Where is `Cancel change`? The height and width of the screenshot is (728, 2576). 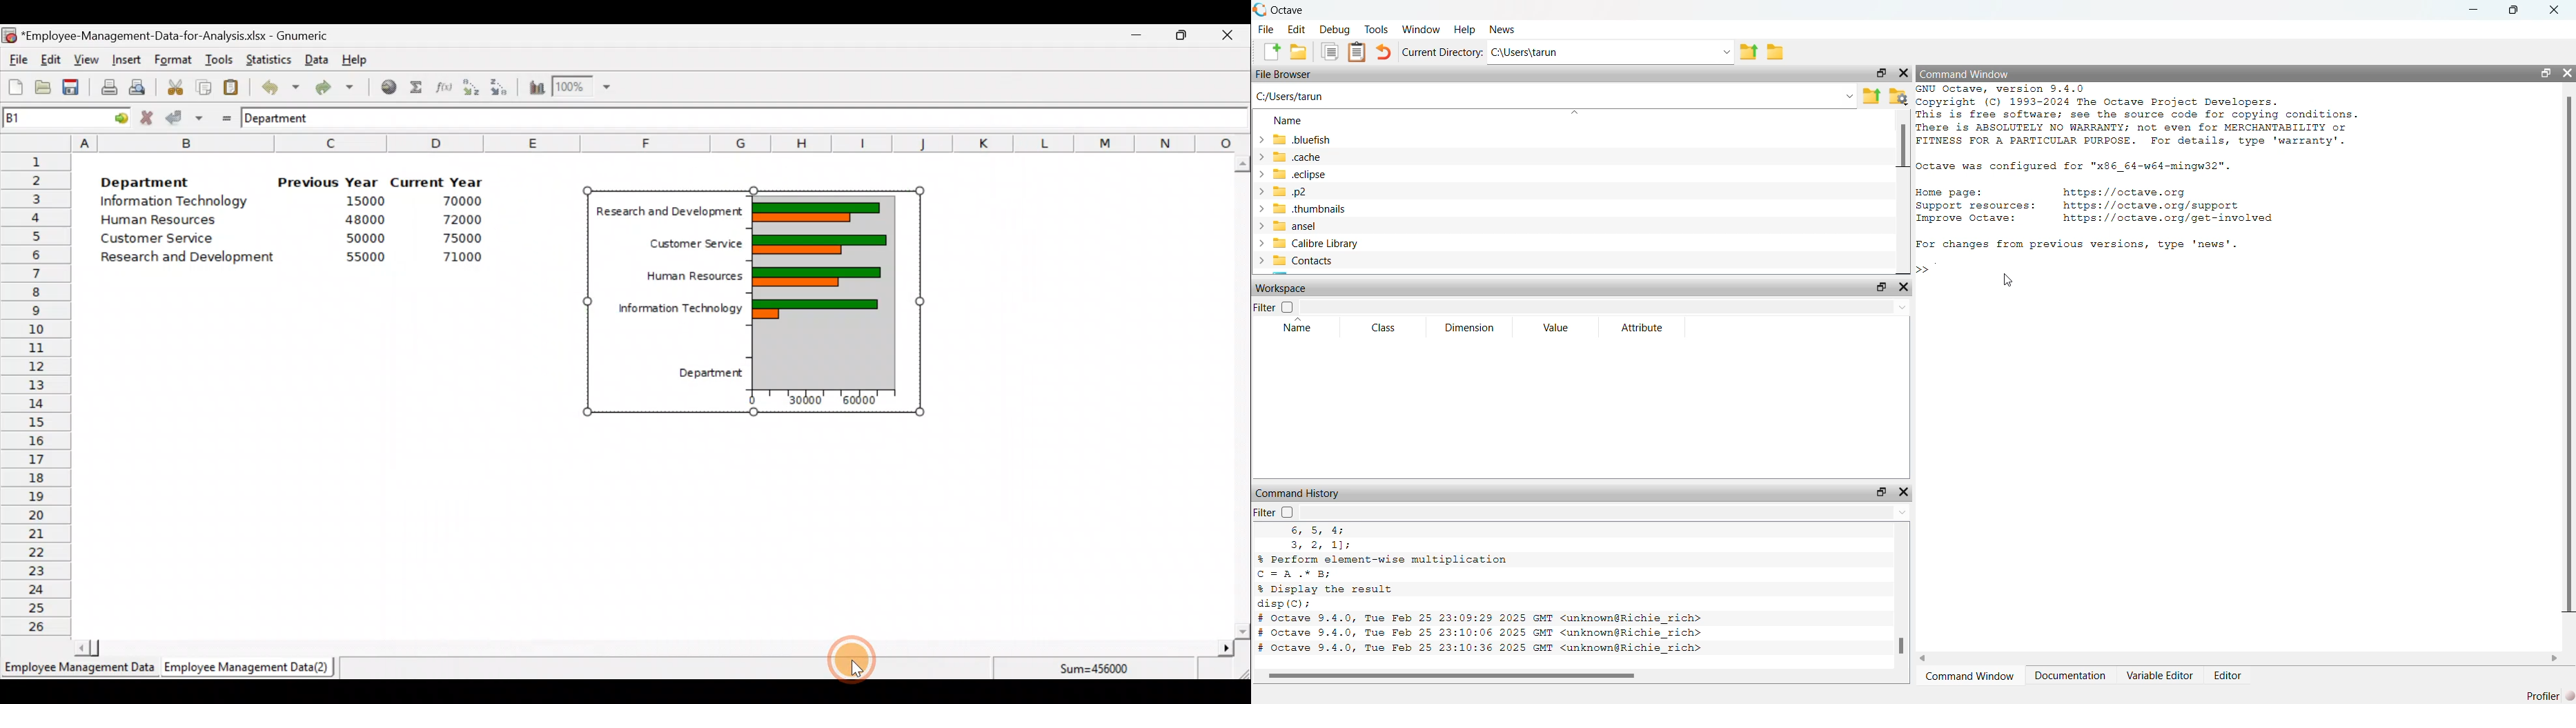 Cancel change is located at coordinates (149, 117).